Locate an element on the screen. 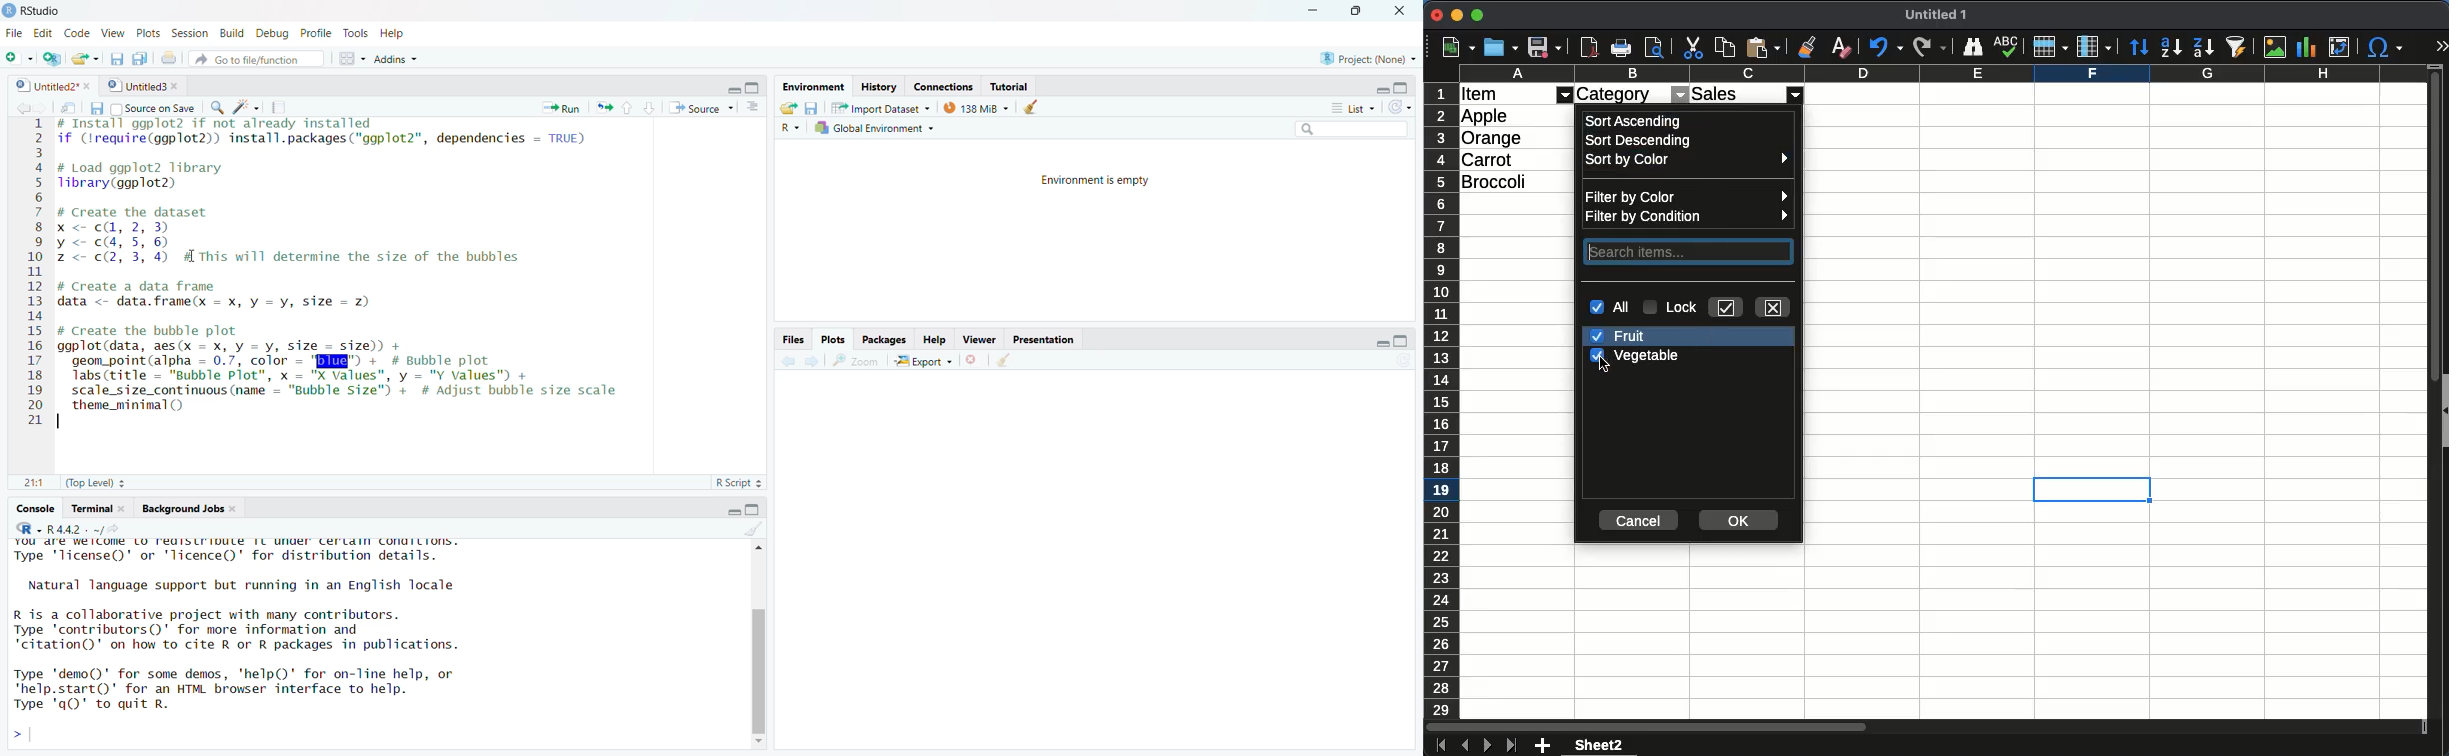 This screenshot has width=2464, height=756. filter by condition is located at coordinates (1688, 215).